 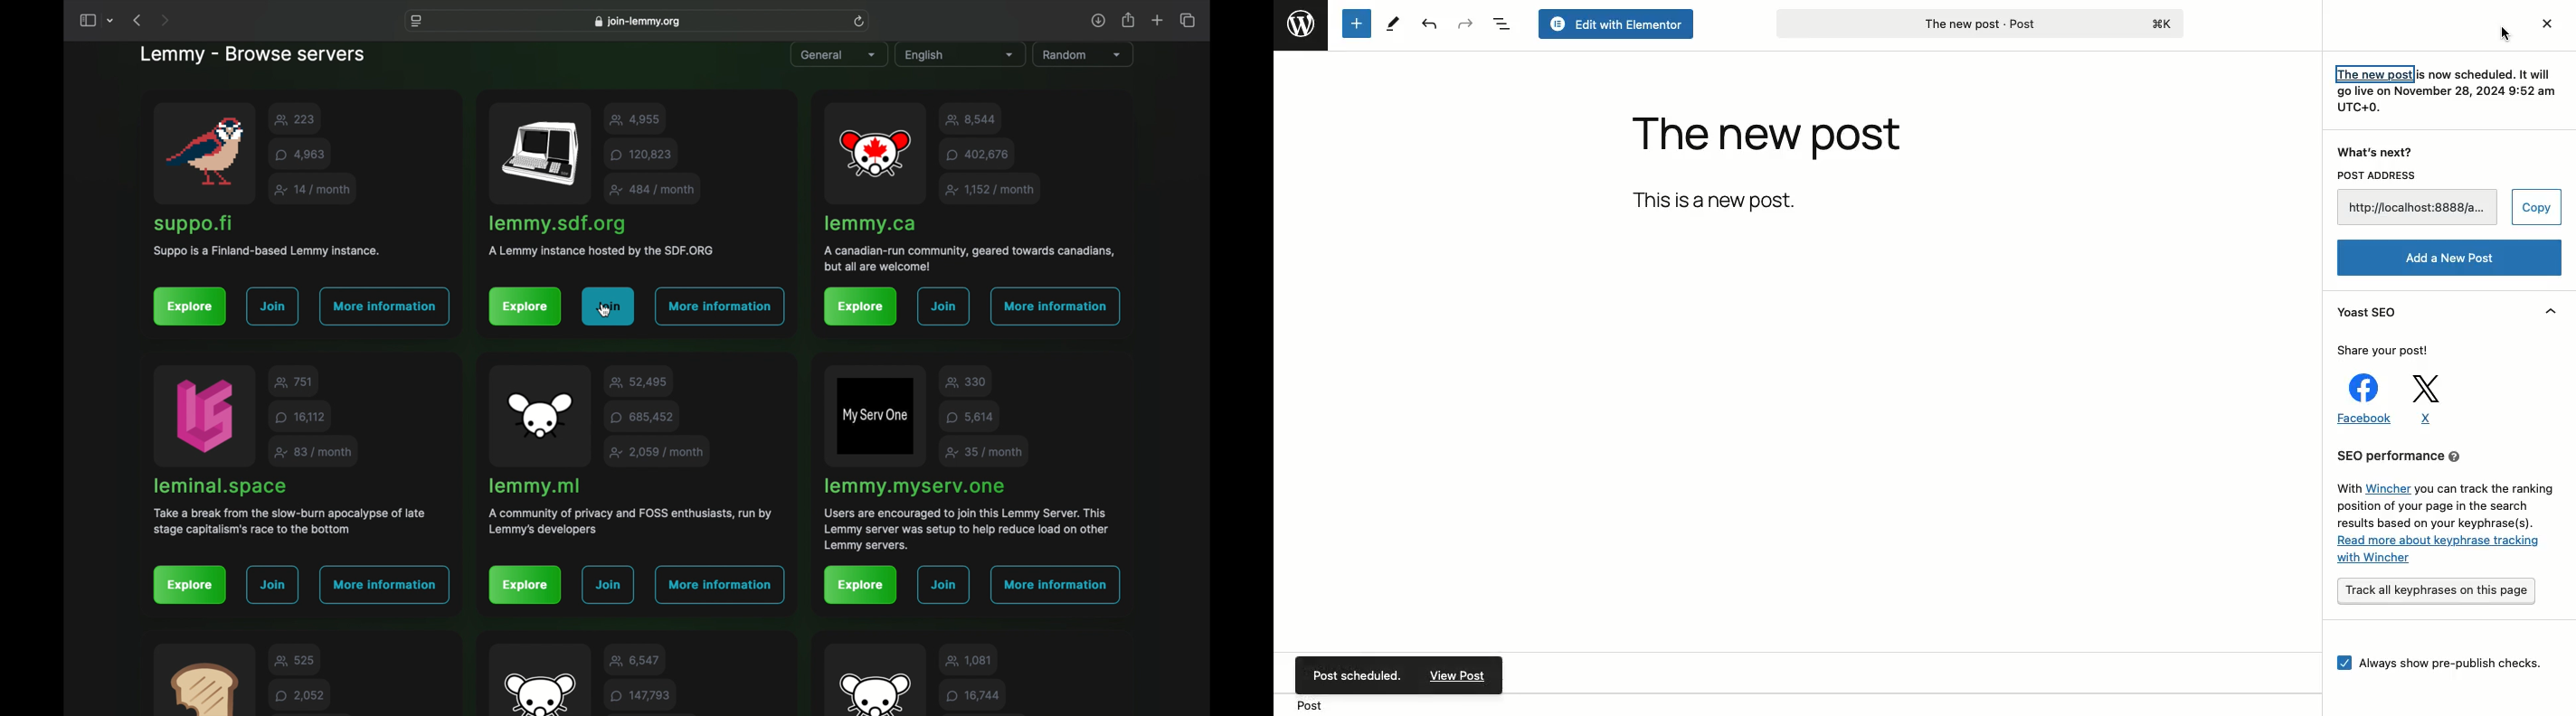 What do you see at coordinates (637, 21) in the screenshot?
I see `web address` at bounding box center [637, 21].